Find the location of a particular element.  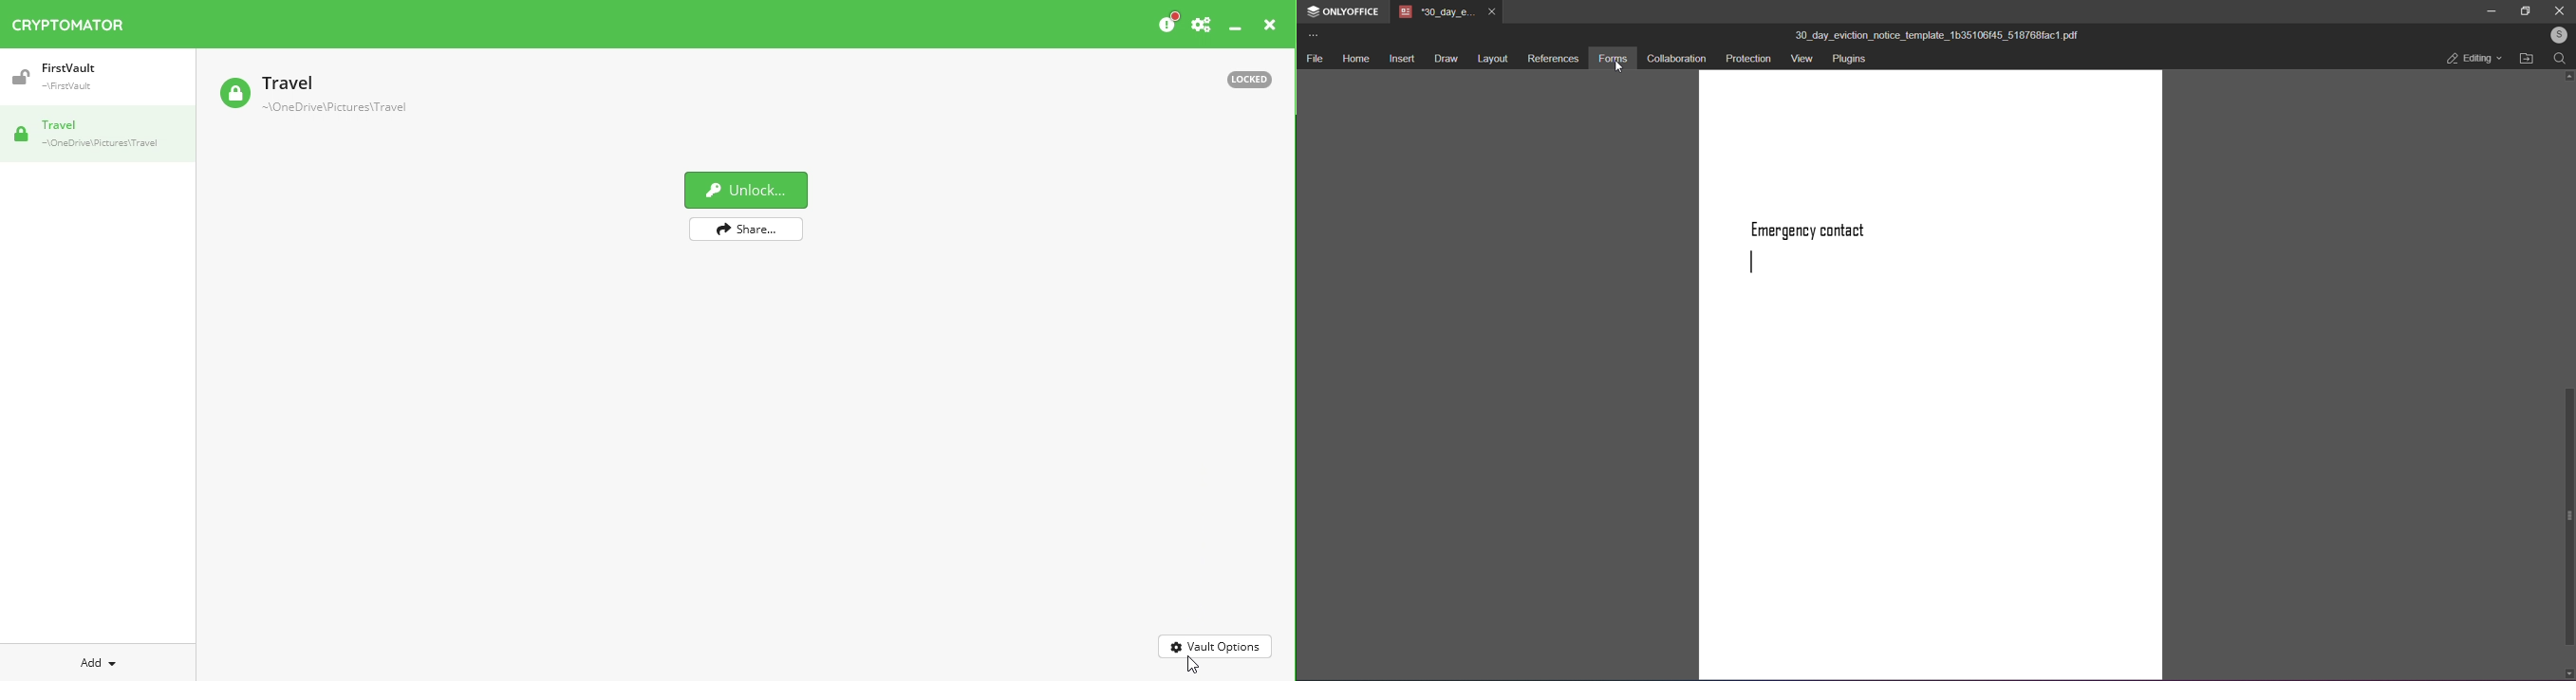

references is located at coordinates (1553, 60).